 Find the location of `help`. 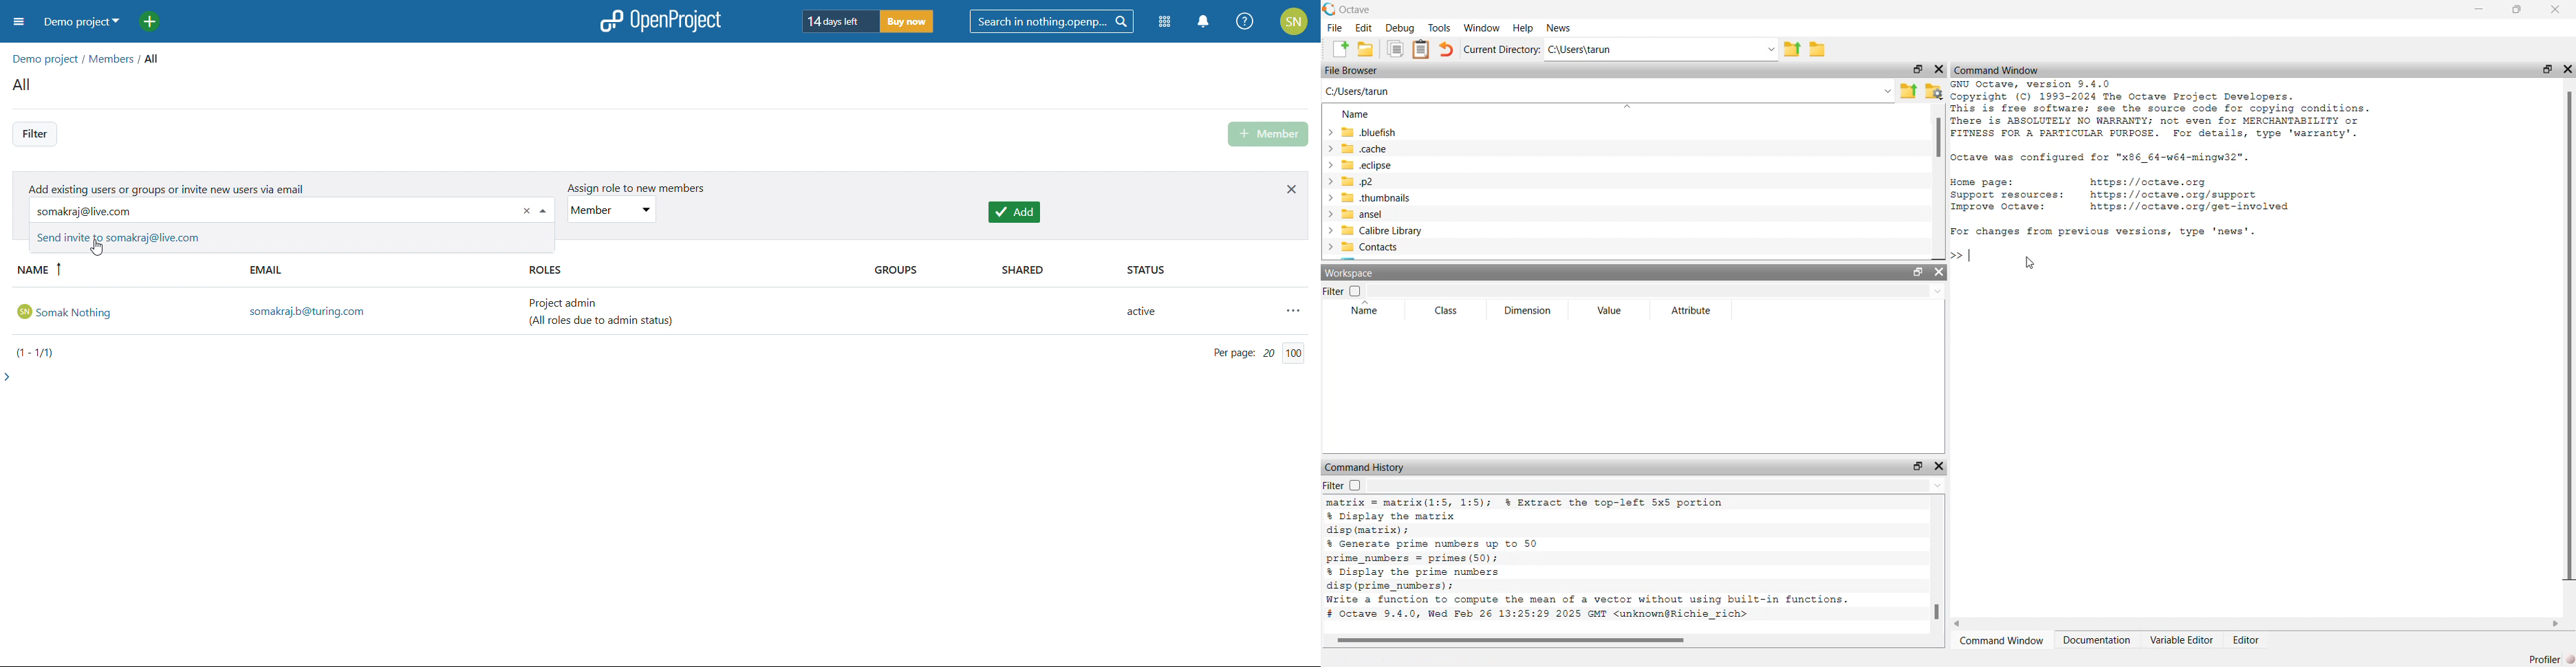

help is located at coordinates (1246, 21).